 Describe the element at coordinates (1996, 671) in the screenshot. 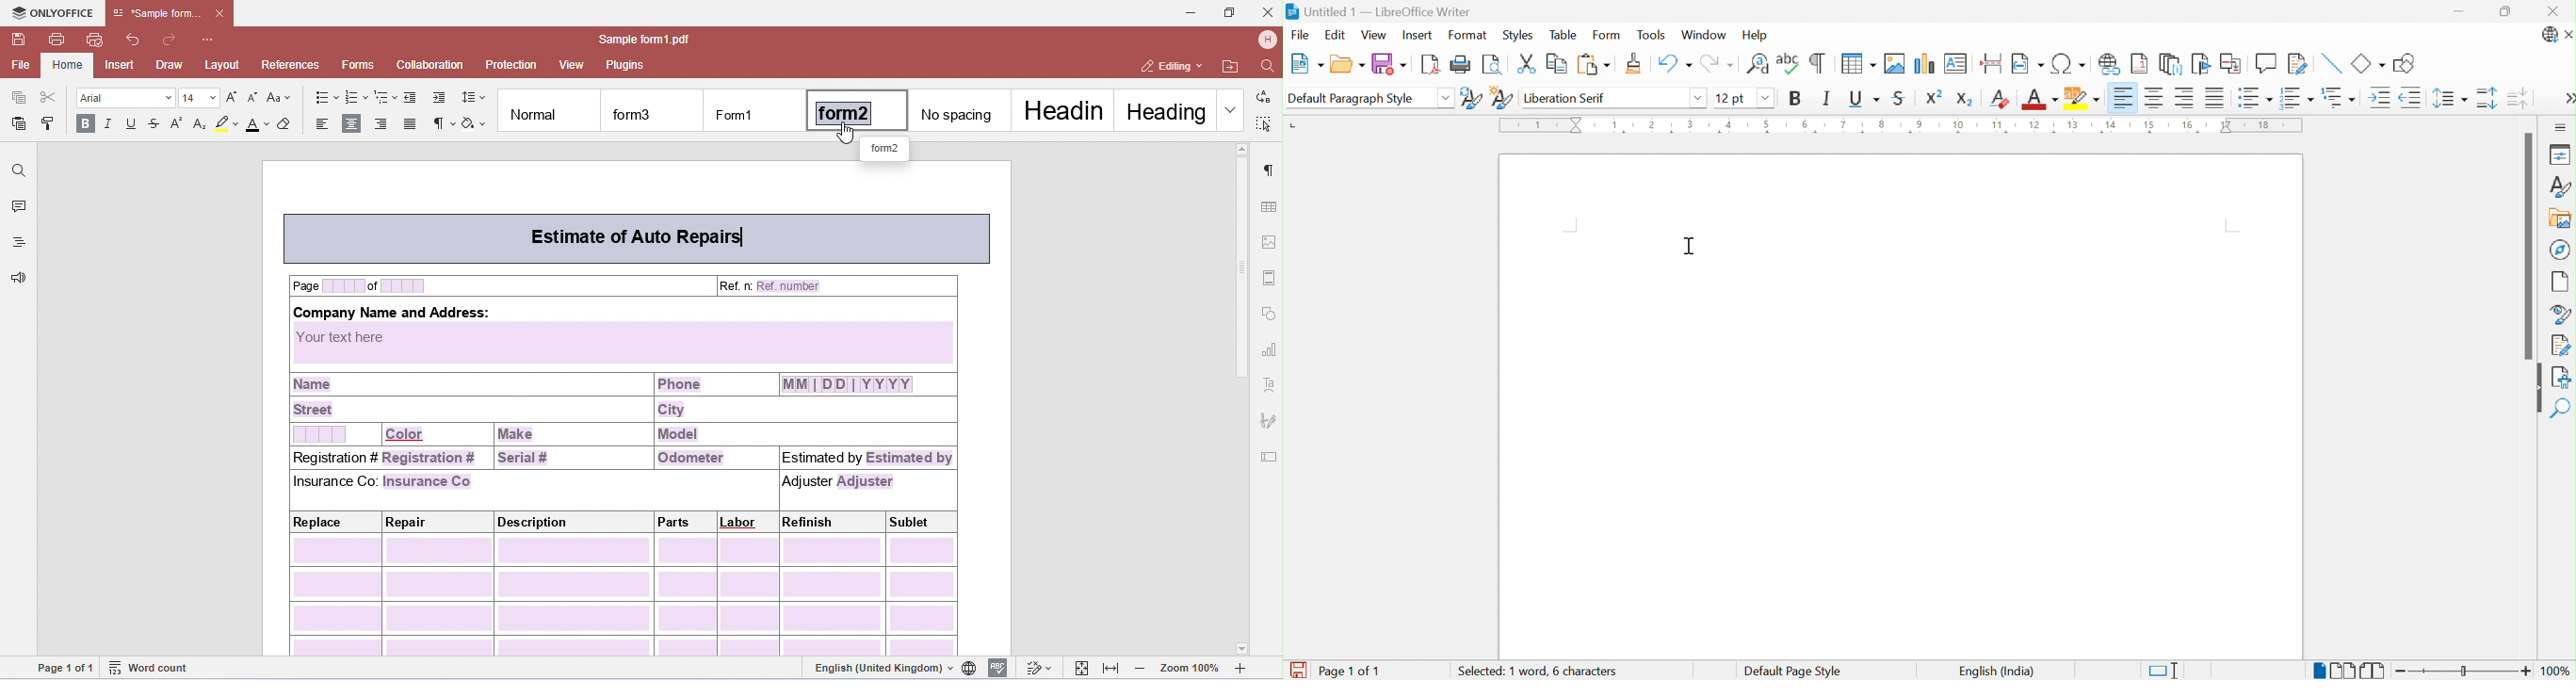

I see `English (India)` at that location.